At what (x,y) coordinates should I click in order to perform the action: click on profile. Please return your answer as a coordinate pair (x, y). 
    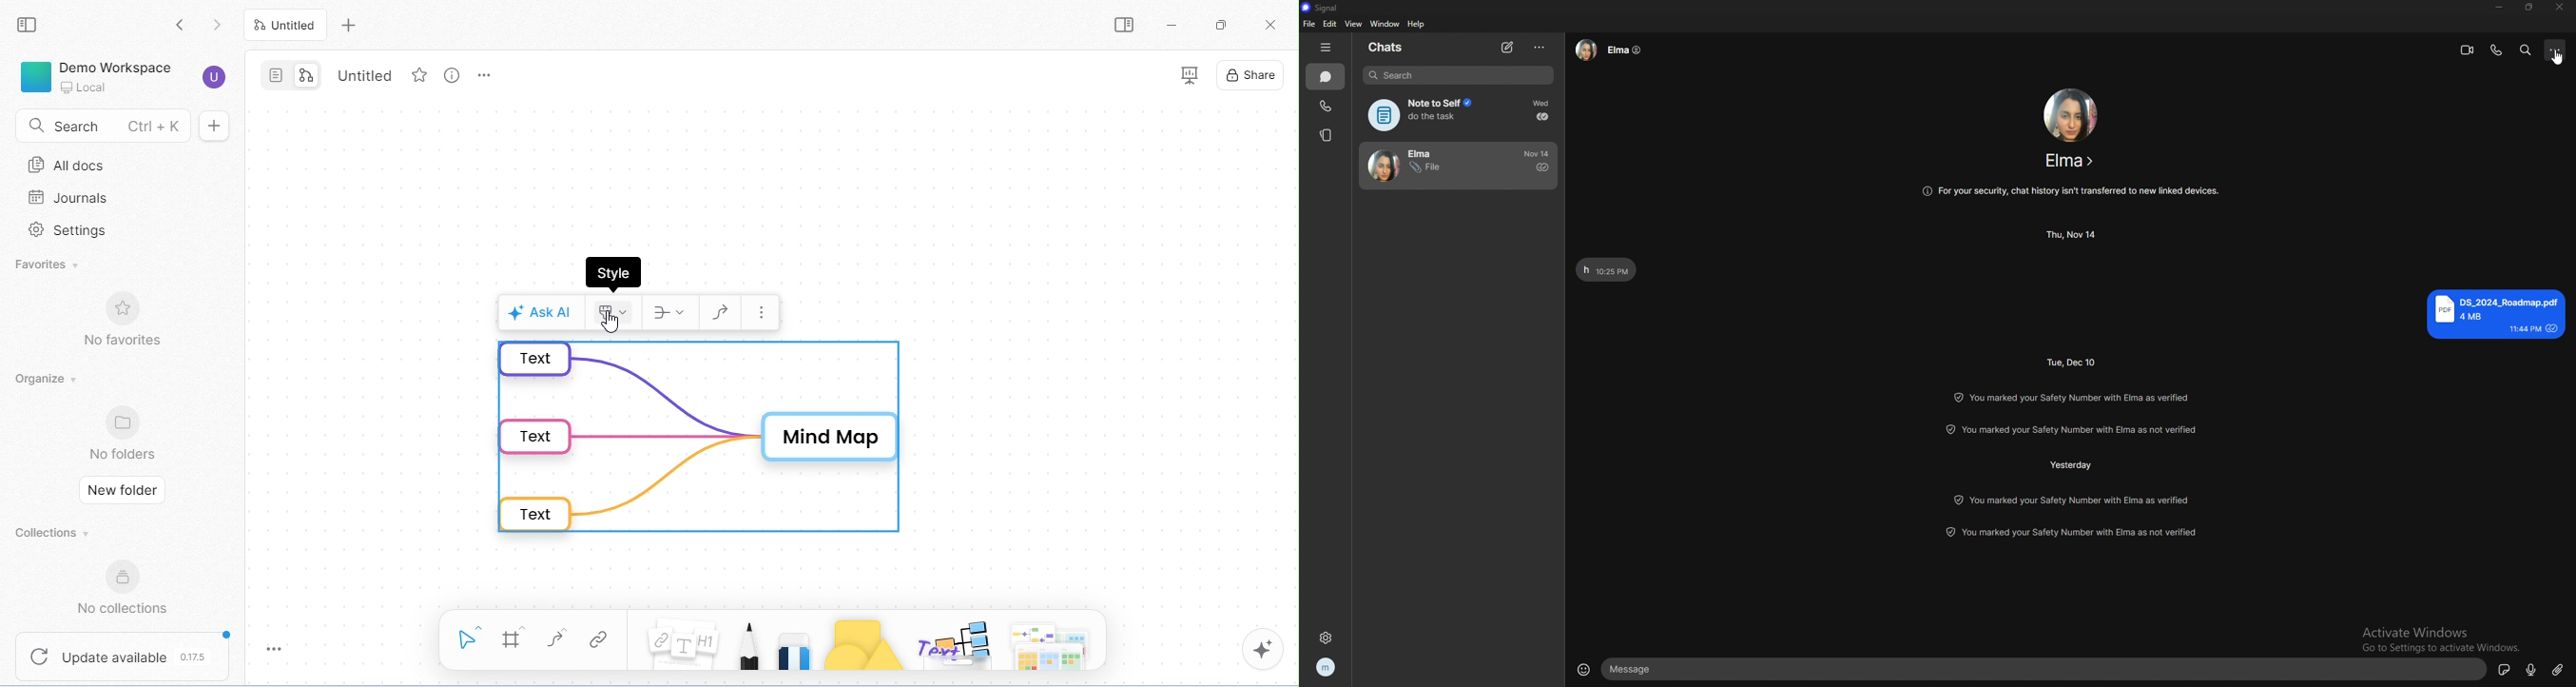
    Looking at the image, I should click on (1327, 668).